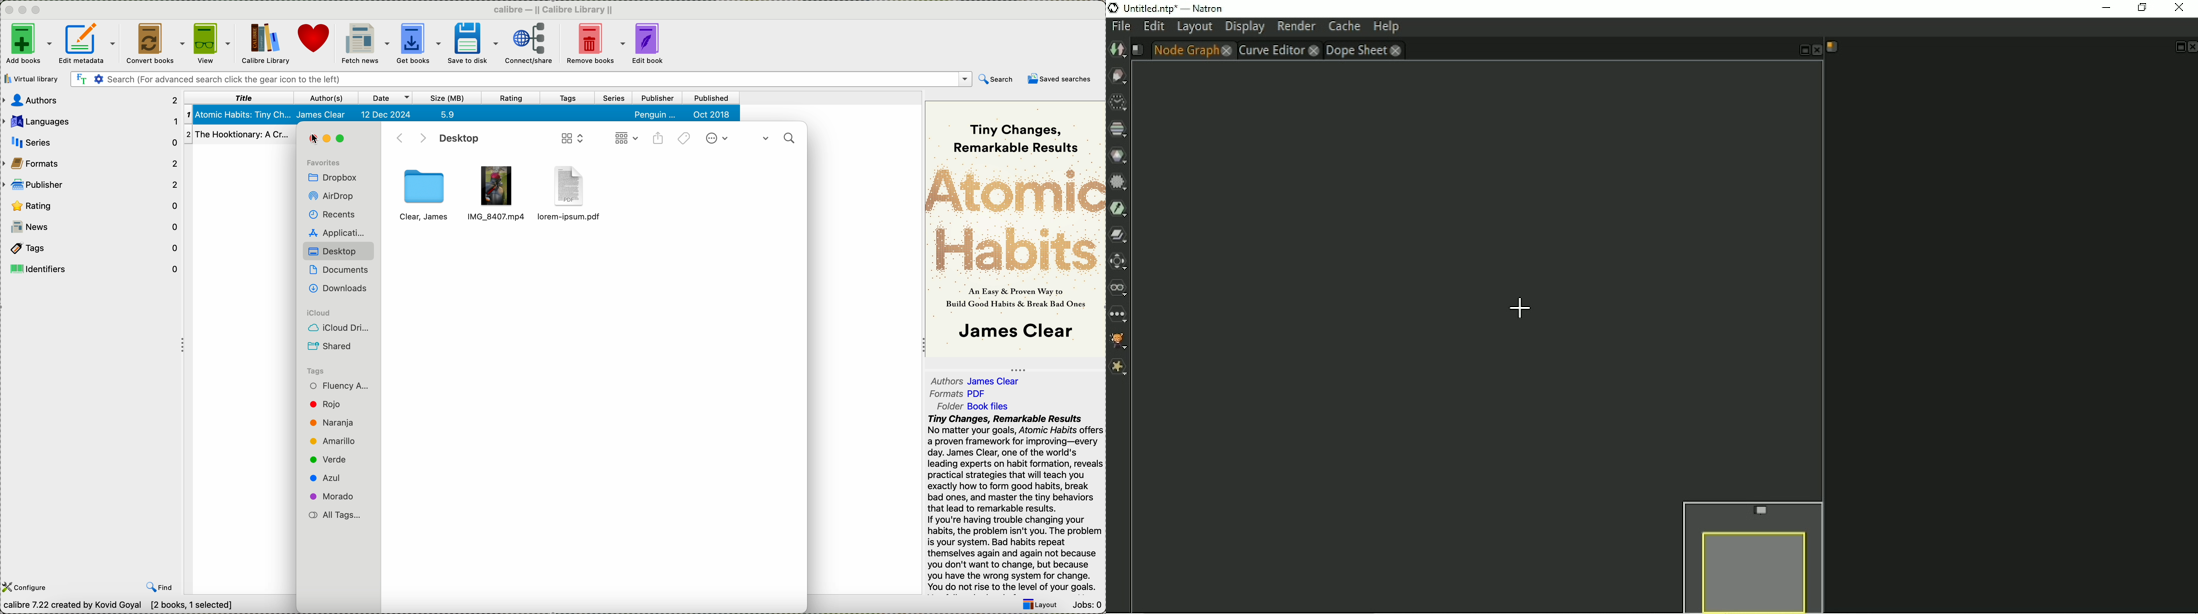  Describe the element at coordinates (330, 139) in the screenshot. I see `minimize` at that location.